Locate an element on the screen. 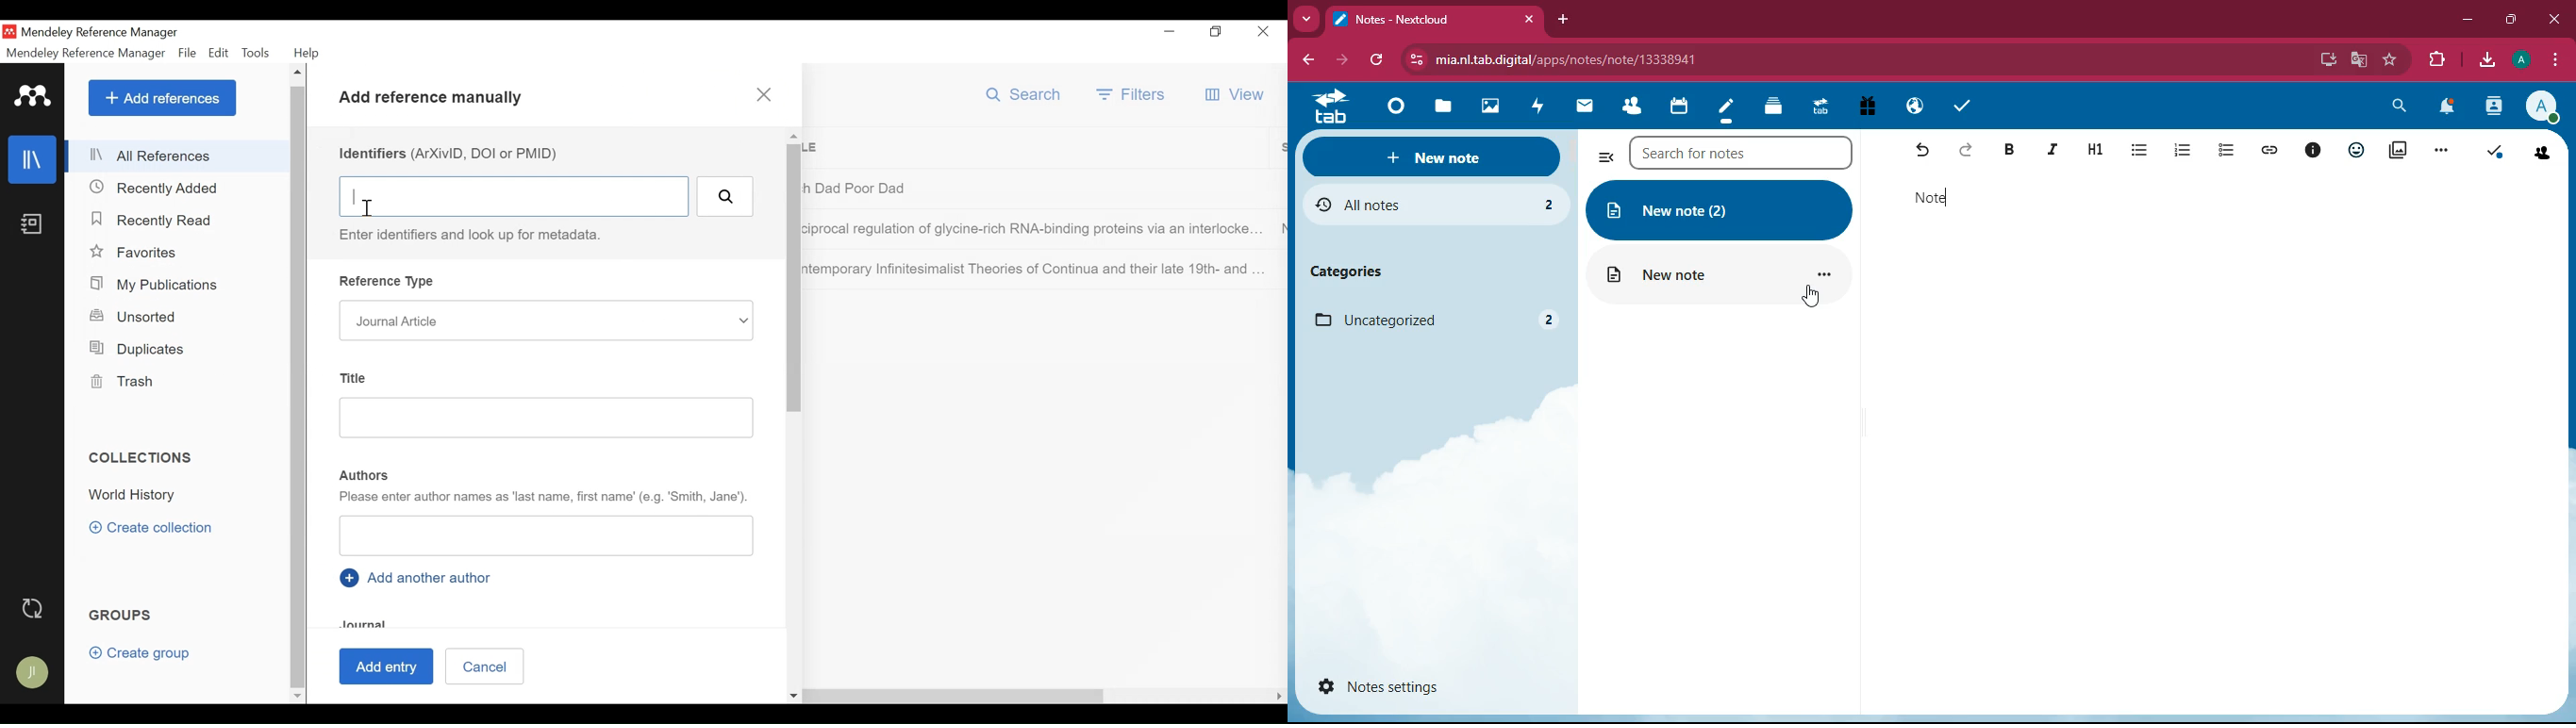  back is located at coordinates (1924, 150).